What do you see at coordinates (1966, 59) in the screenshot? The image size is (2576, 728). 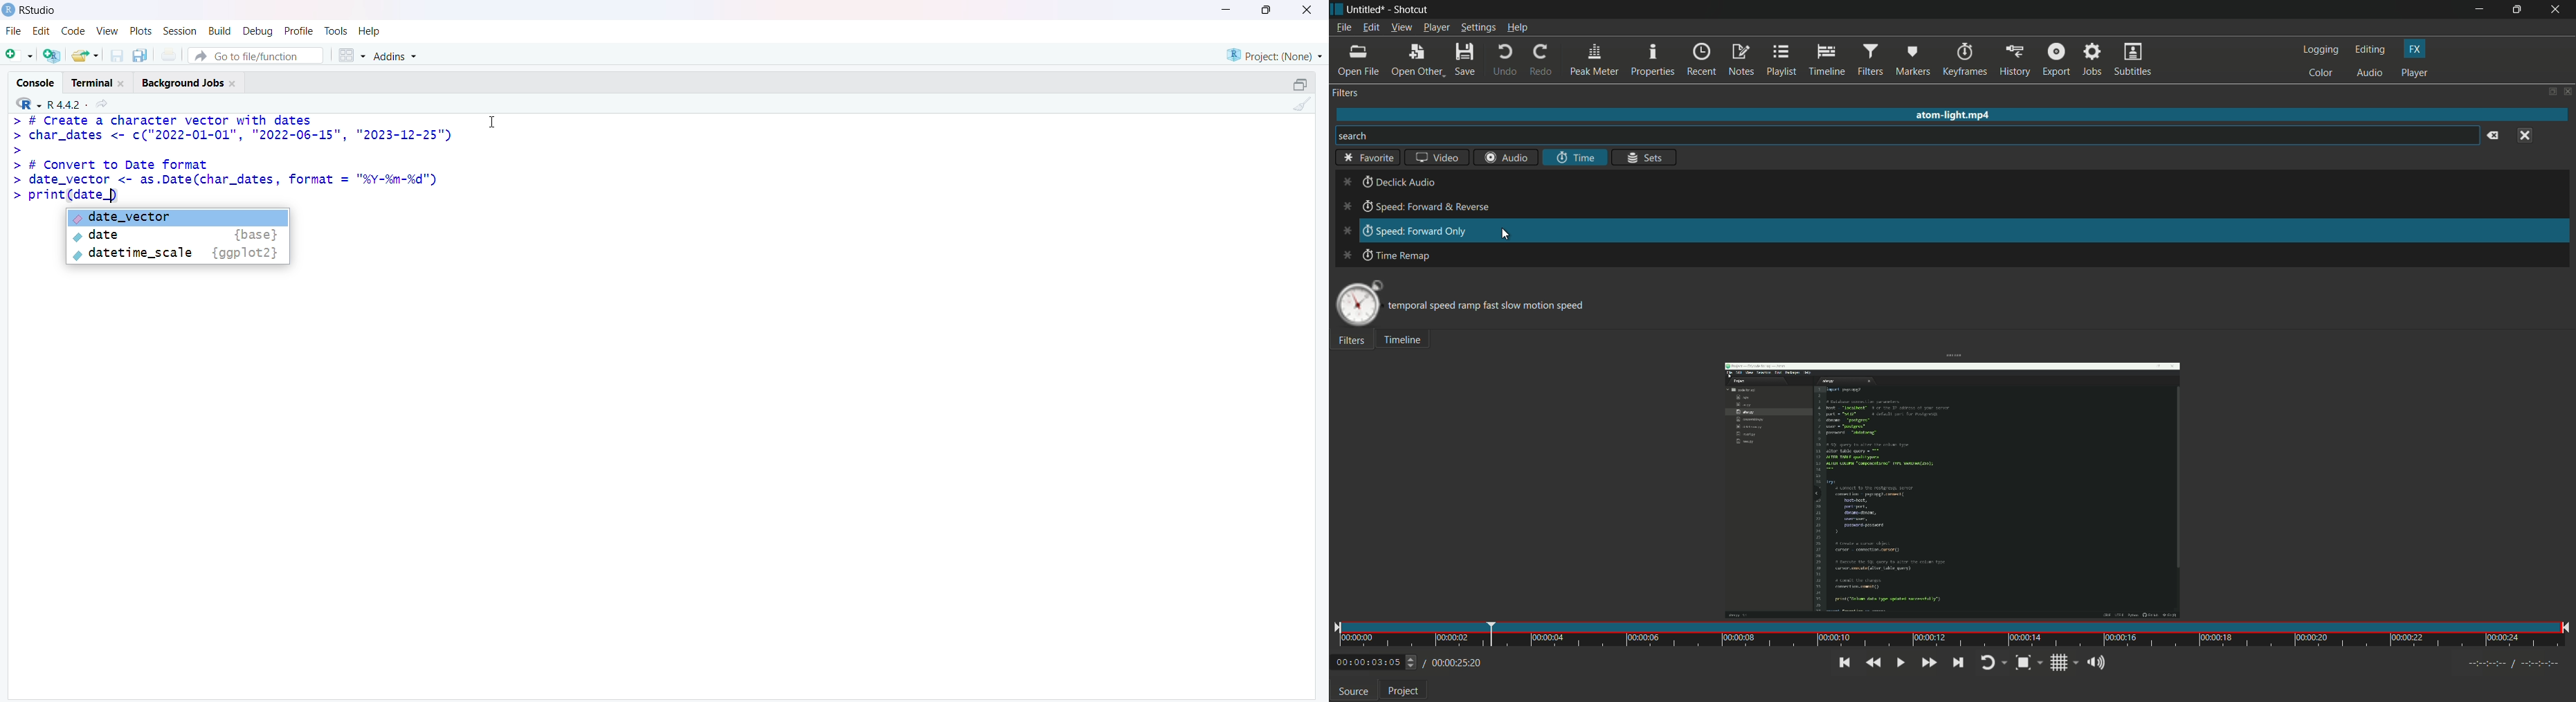 I see `keyframes` at bounding box center [1966, 59].